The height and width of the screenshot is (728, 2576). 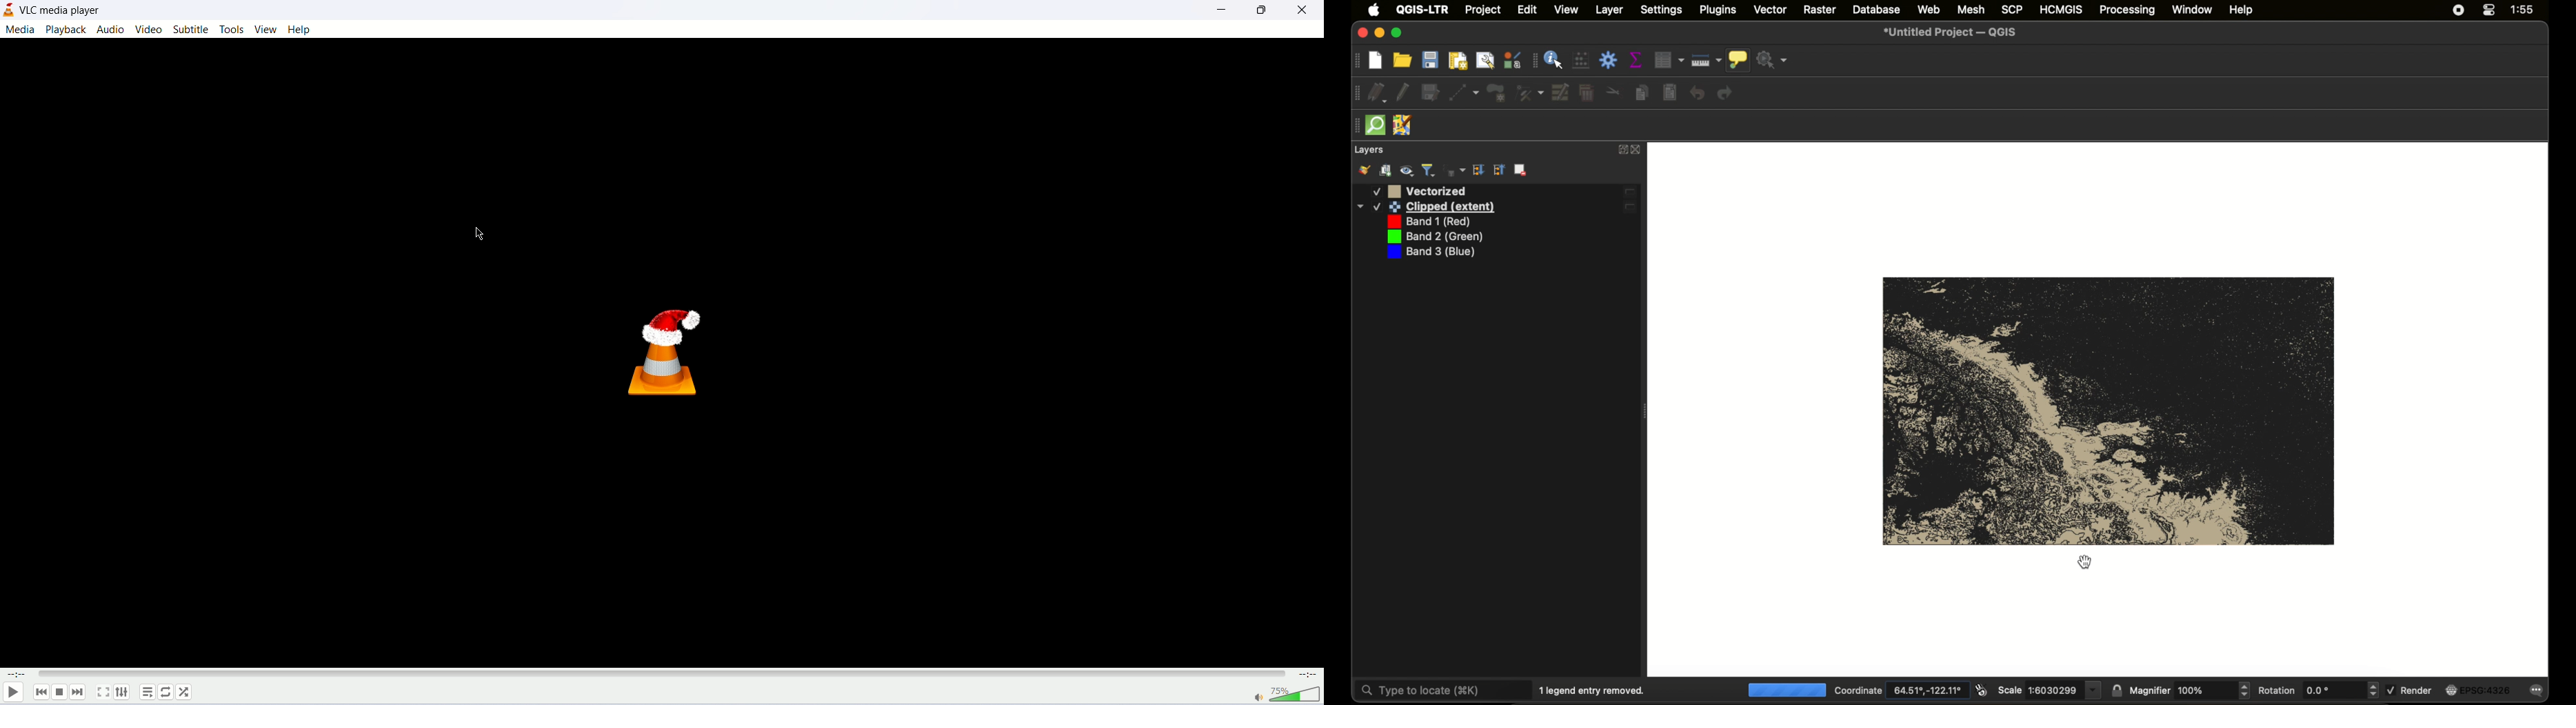 What do you see at coordinates (1587, 93) in the screenshot?
I see `delete selected` at bounding box center [1587, 93].